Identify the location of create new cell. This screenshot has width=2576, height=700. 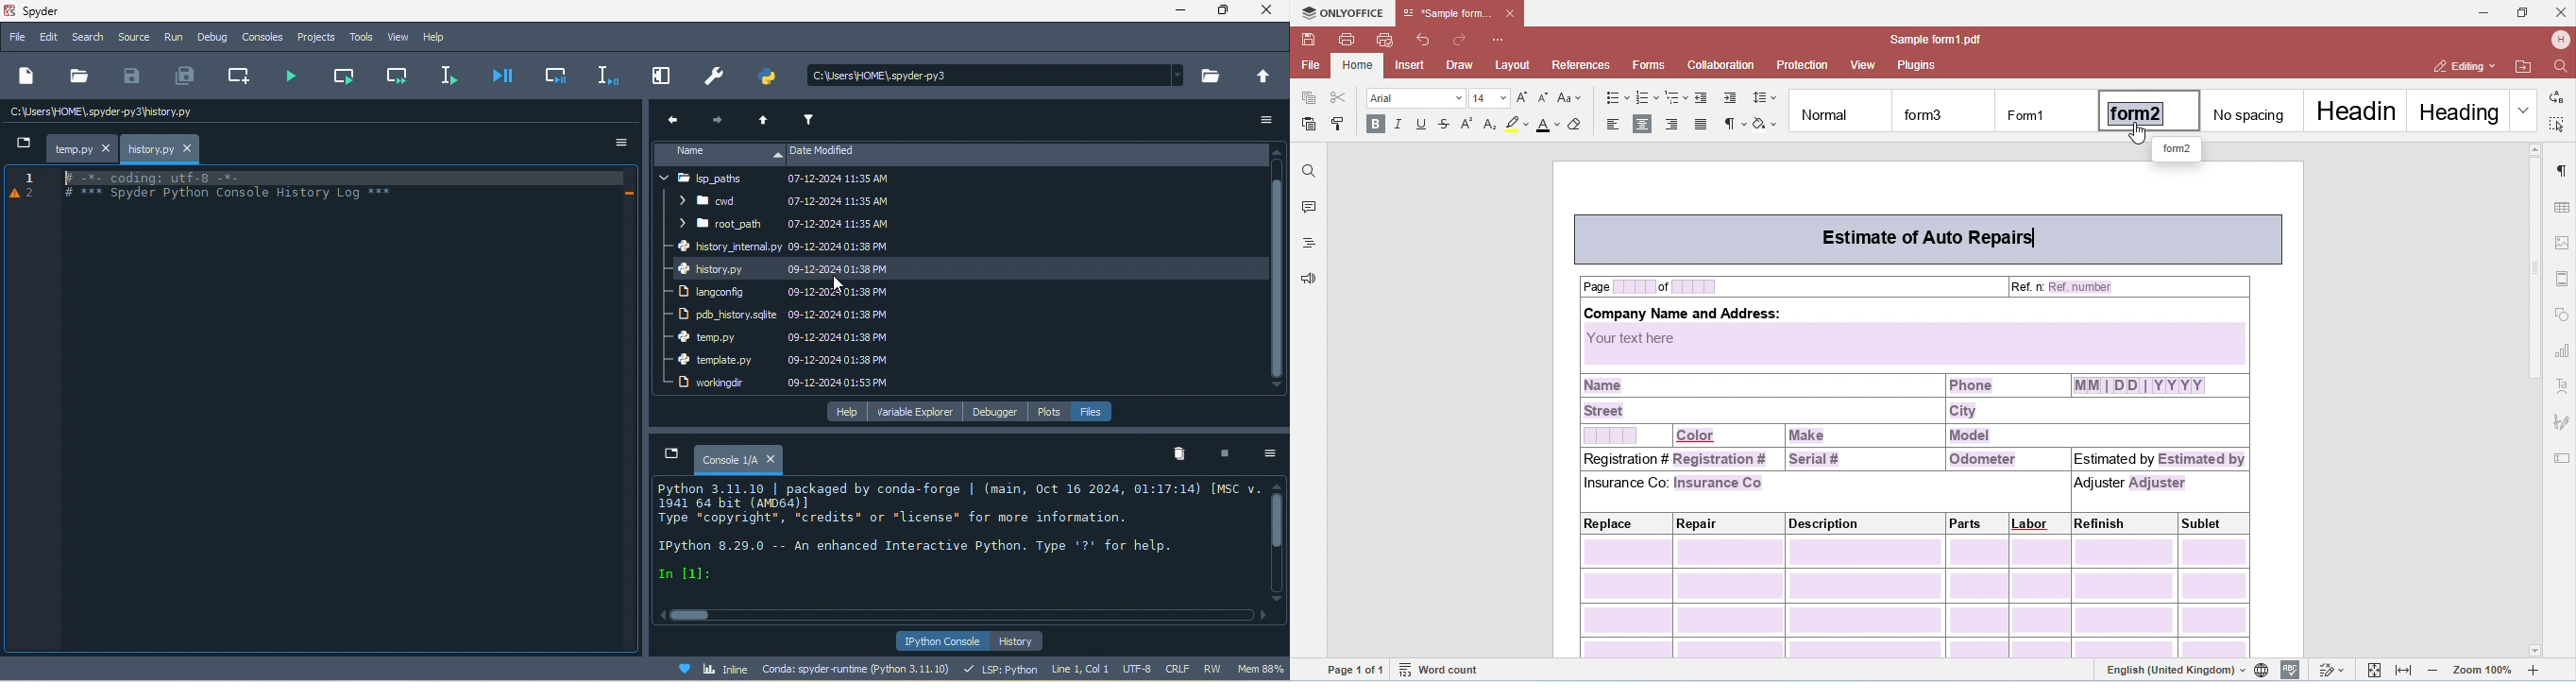
(237, 76).